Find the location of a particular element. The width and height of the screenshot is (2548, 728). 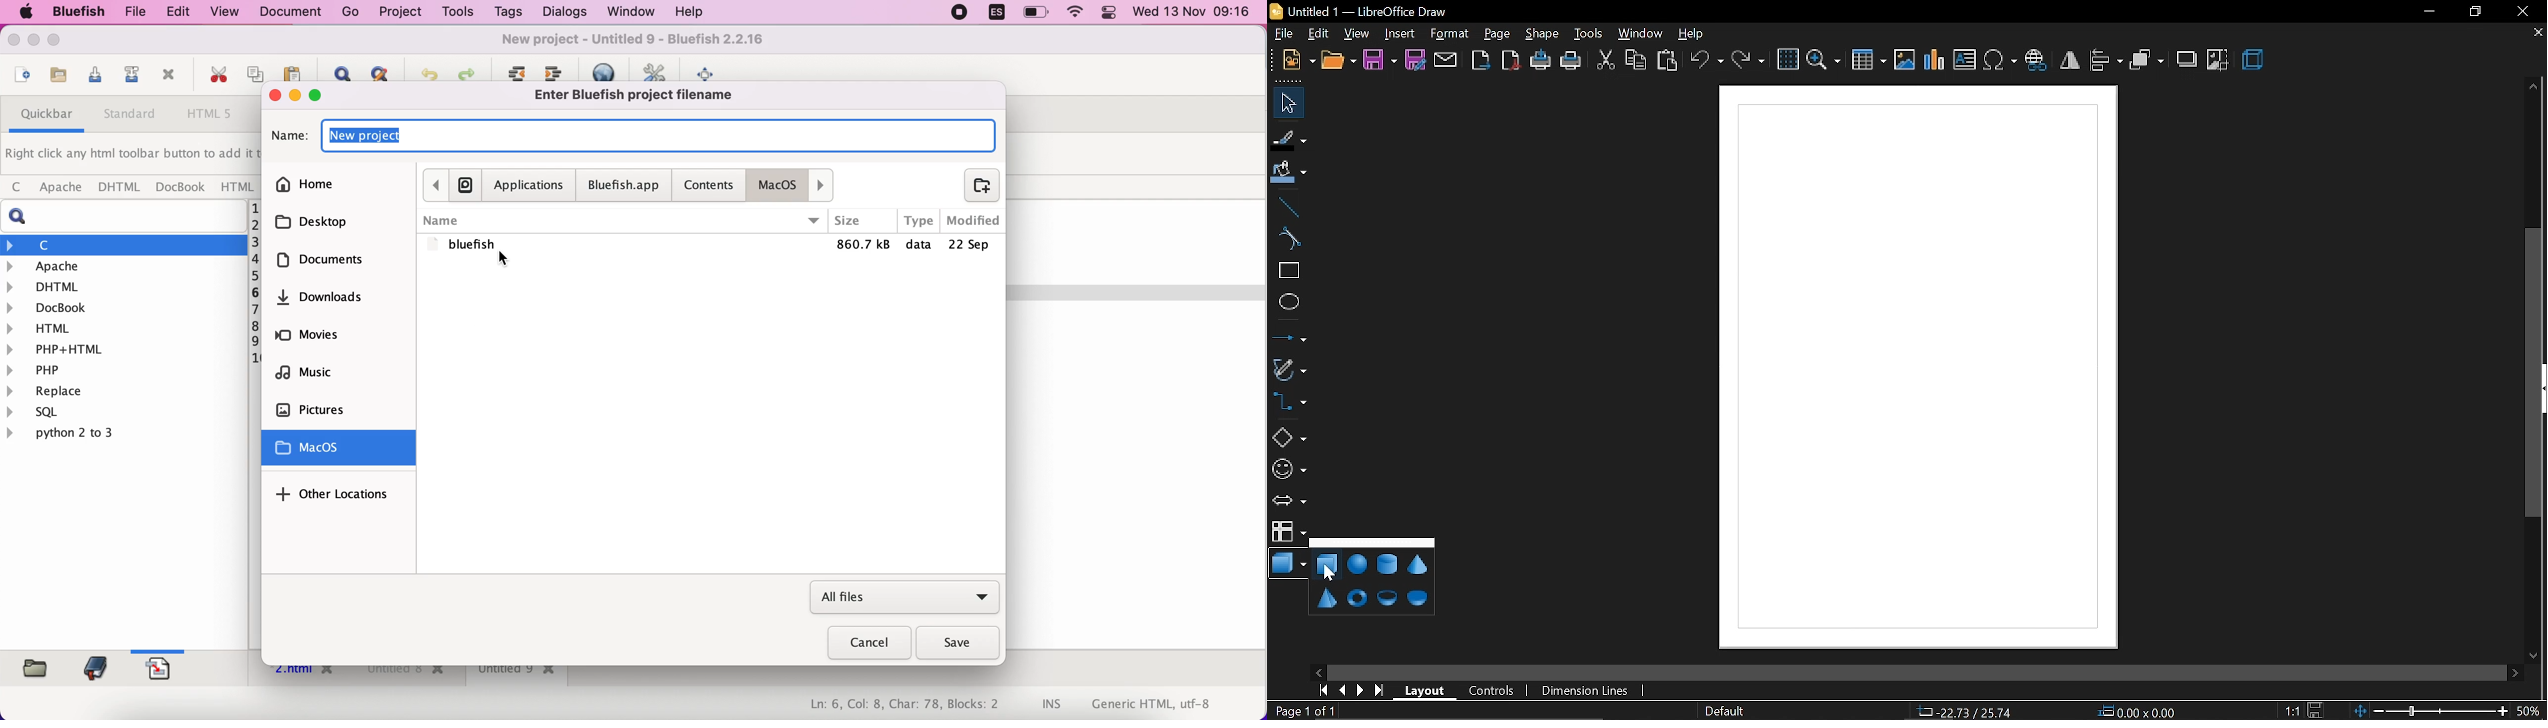

bluefish is located at coordinates (74, 11).